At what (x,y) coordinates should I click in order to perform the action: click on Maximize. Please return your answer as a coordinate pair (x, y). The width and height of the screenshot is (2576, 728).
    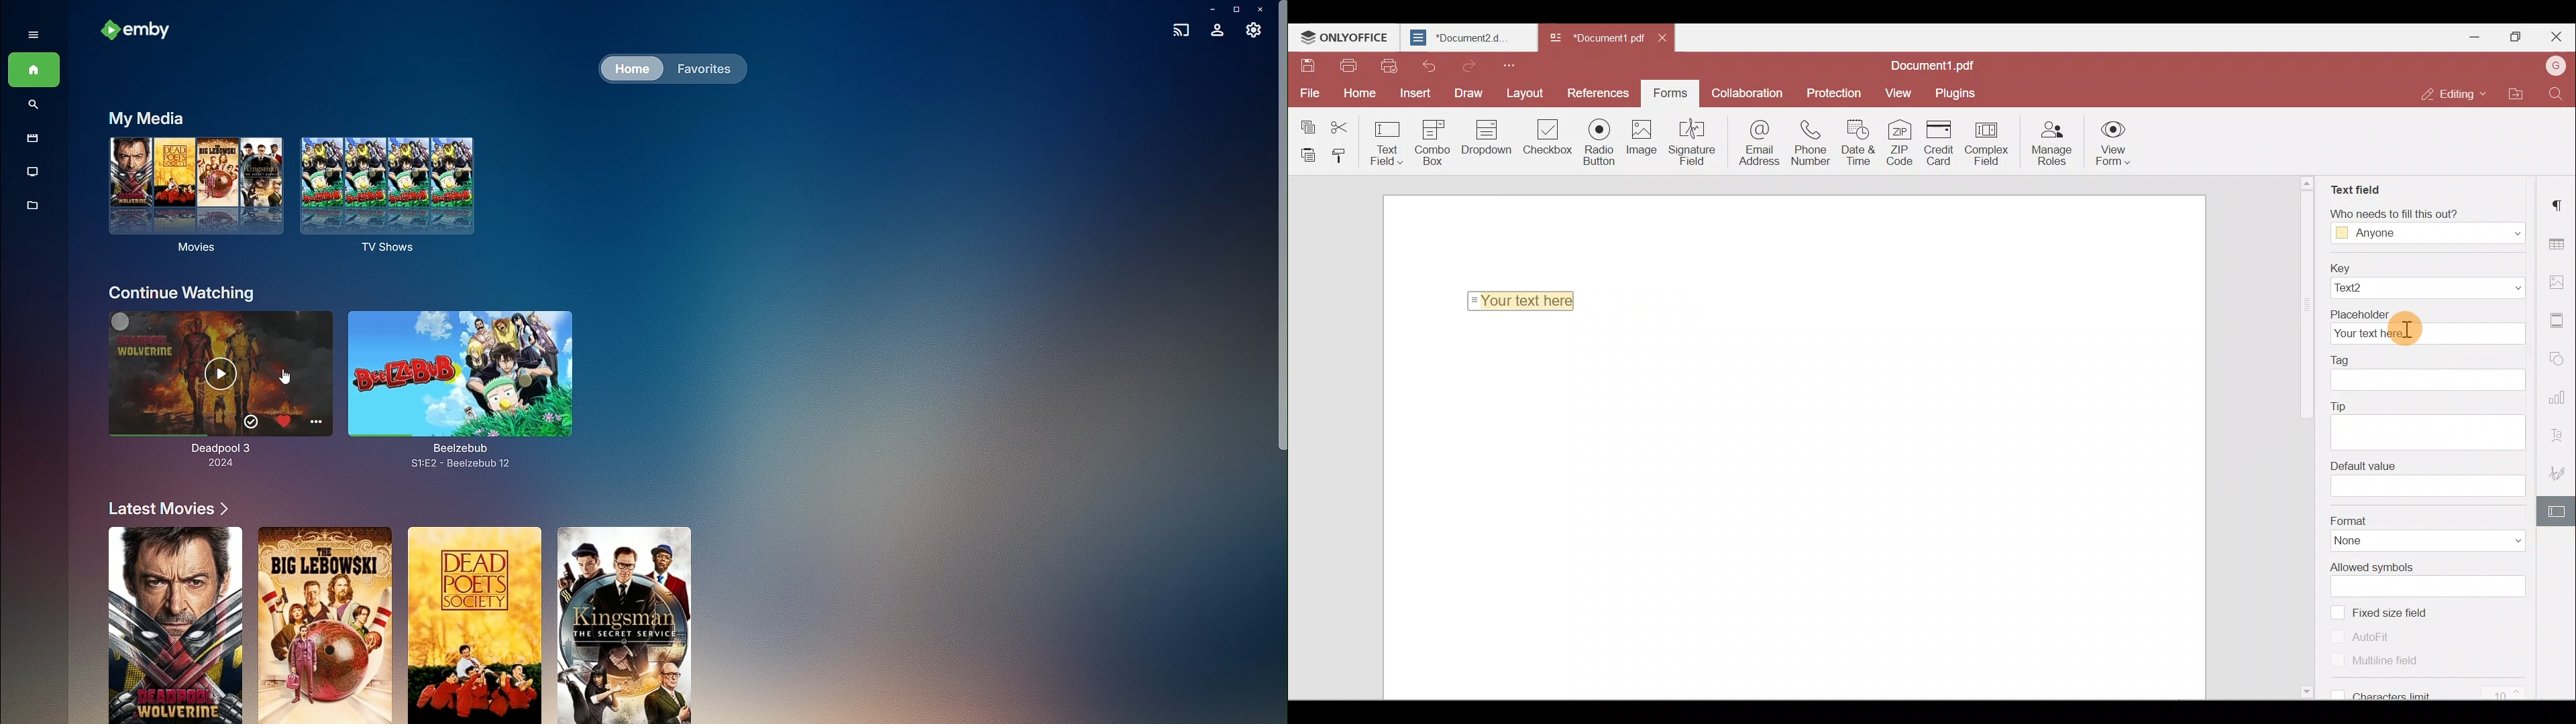
    Looking at the image, I should click on (2515, 34).